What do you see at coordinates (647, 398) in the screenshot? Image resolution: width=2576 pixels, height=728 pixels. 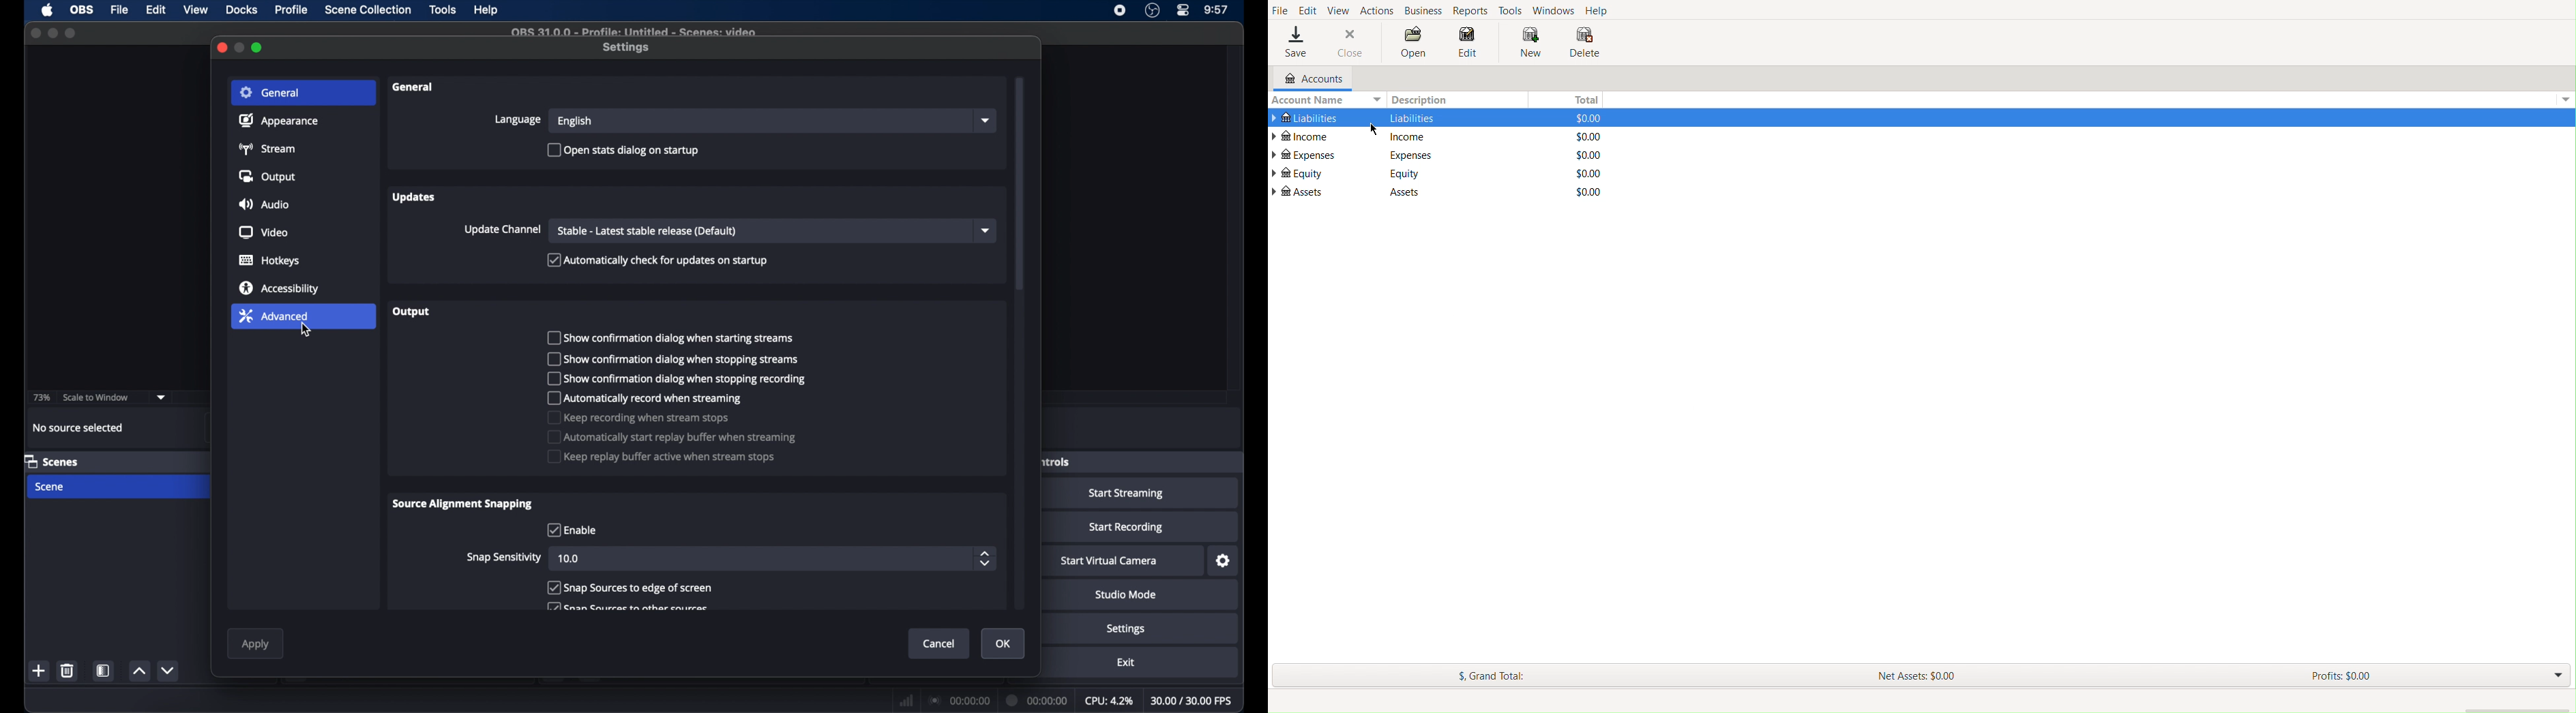 I see `checkbox` at bounding box center [647, 398].